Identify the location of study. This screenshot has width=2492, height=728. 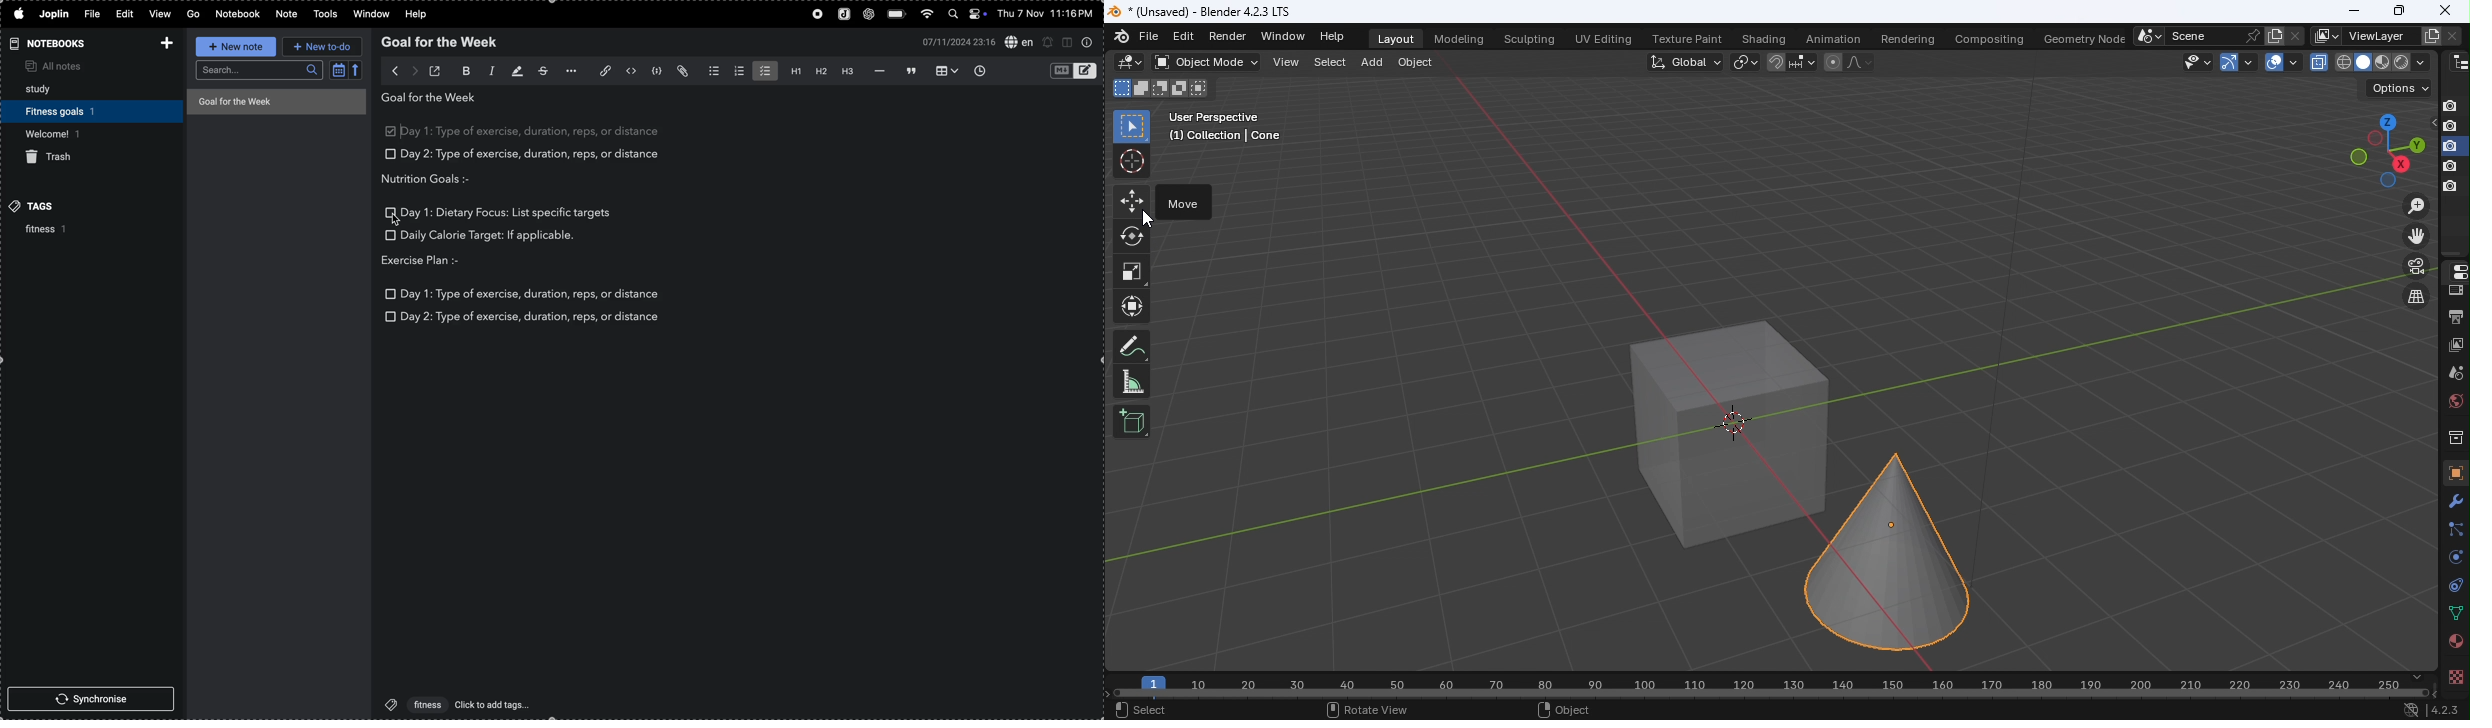
(45, 87).